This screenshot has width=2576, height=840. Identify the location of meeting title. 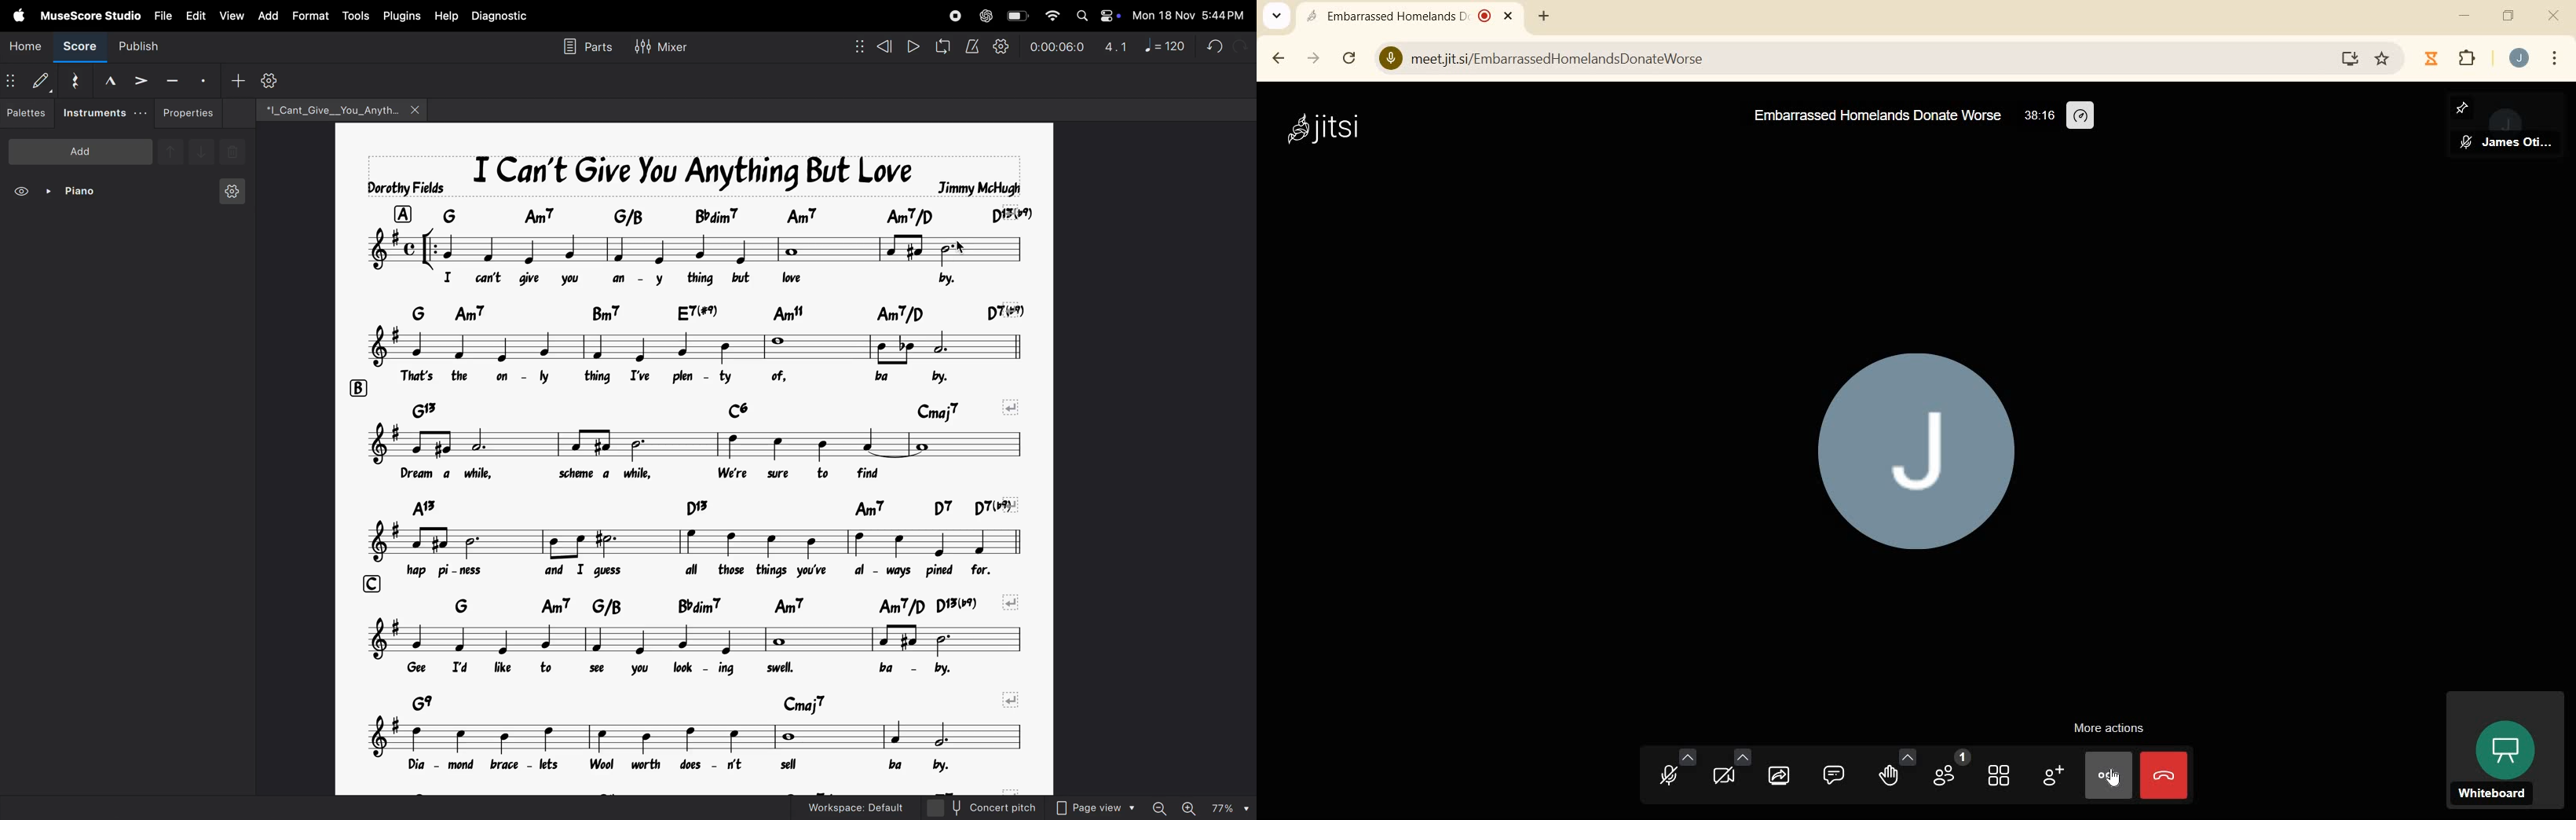
(1875, 118).